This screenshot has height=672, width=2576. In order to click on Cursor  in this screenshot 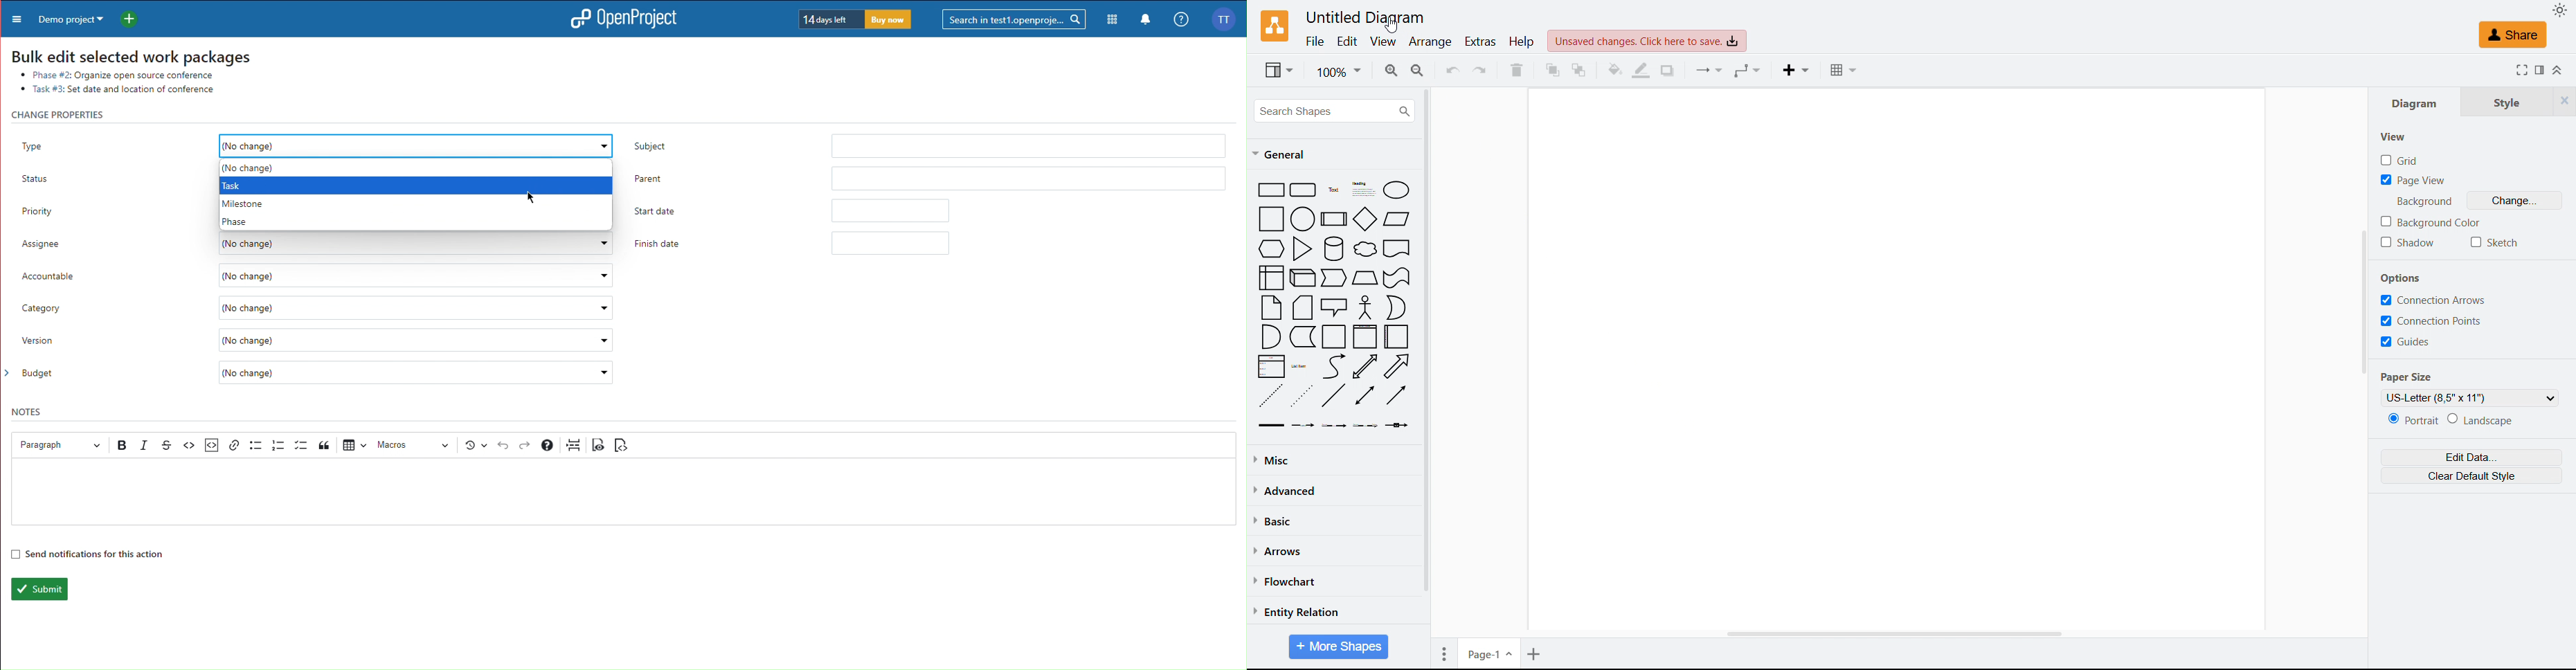, I will do `click(1392, 25)`.